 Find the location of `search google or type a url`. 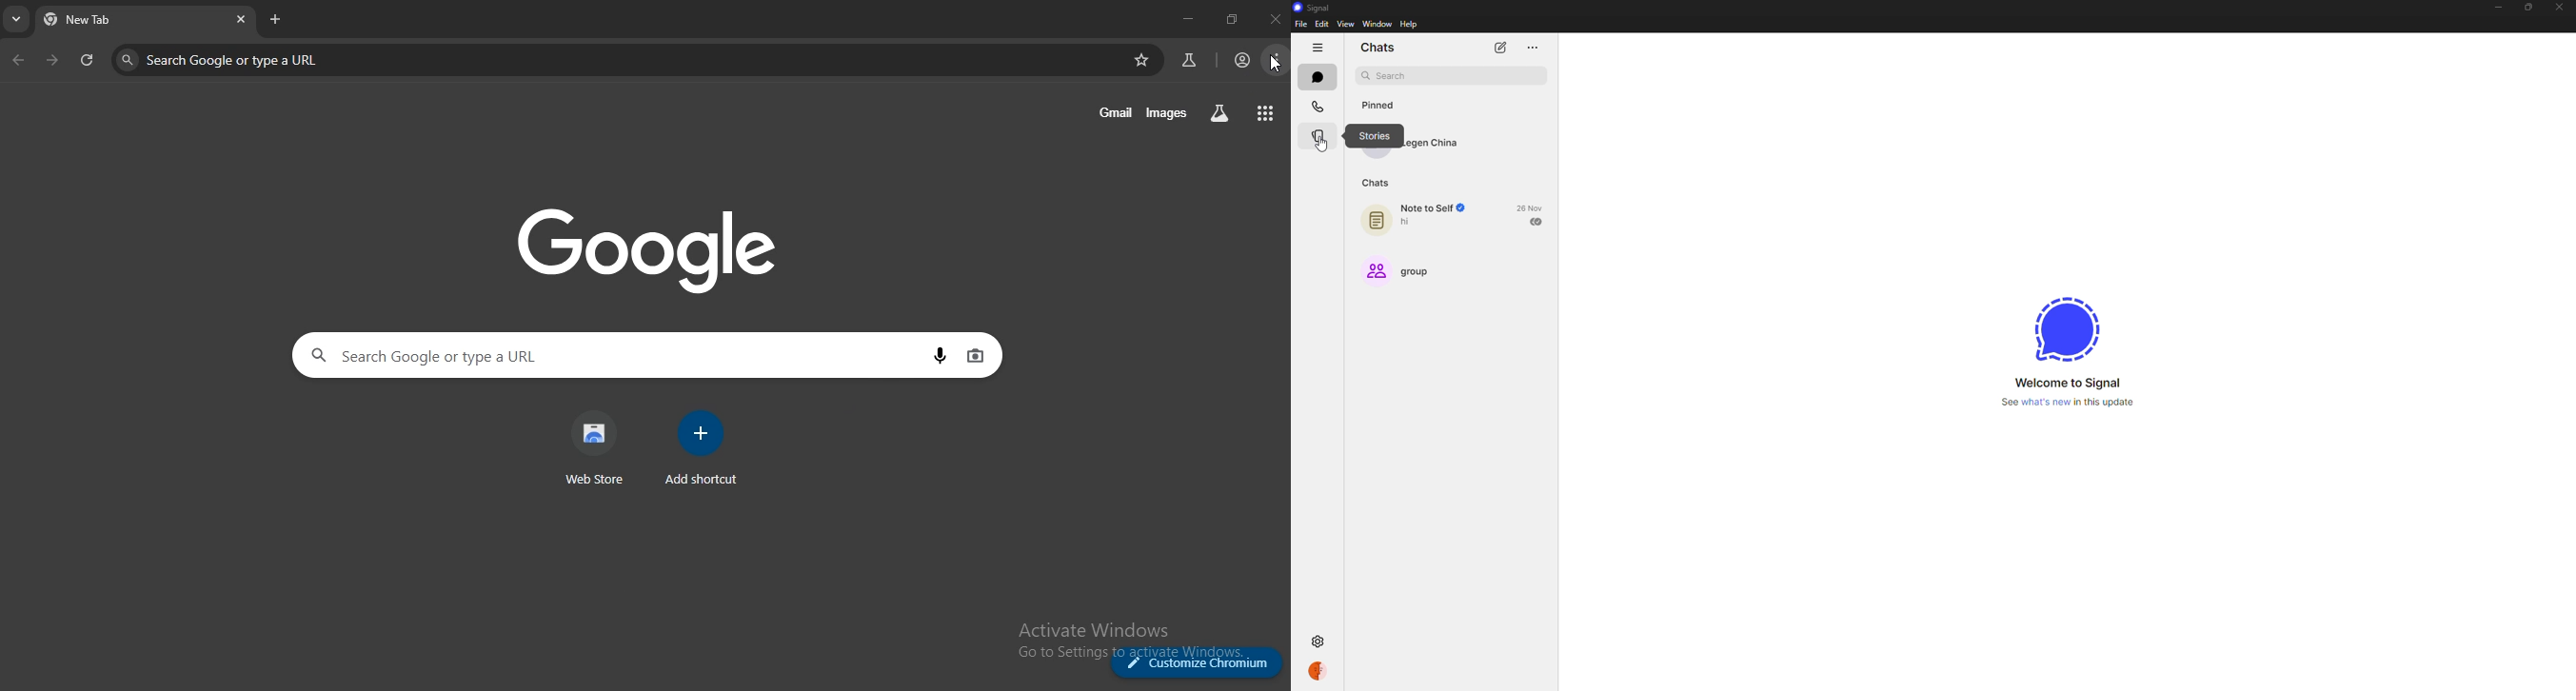

search google or type a url is located at coordinates (335, 59).